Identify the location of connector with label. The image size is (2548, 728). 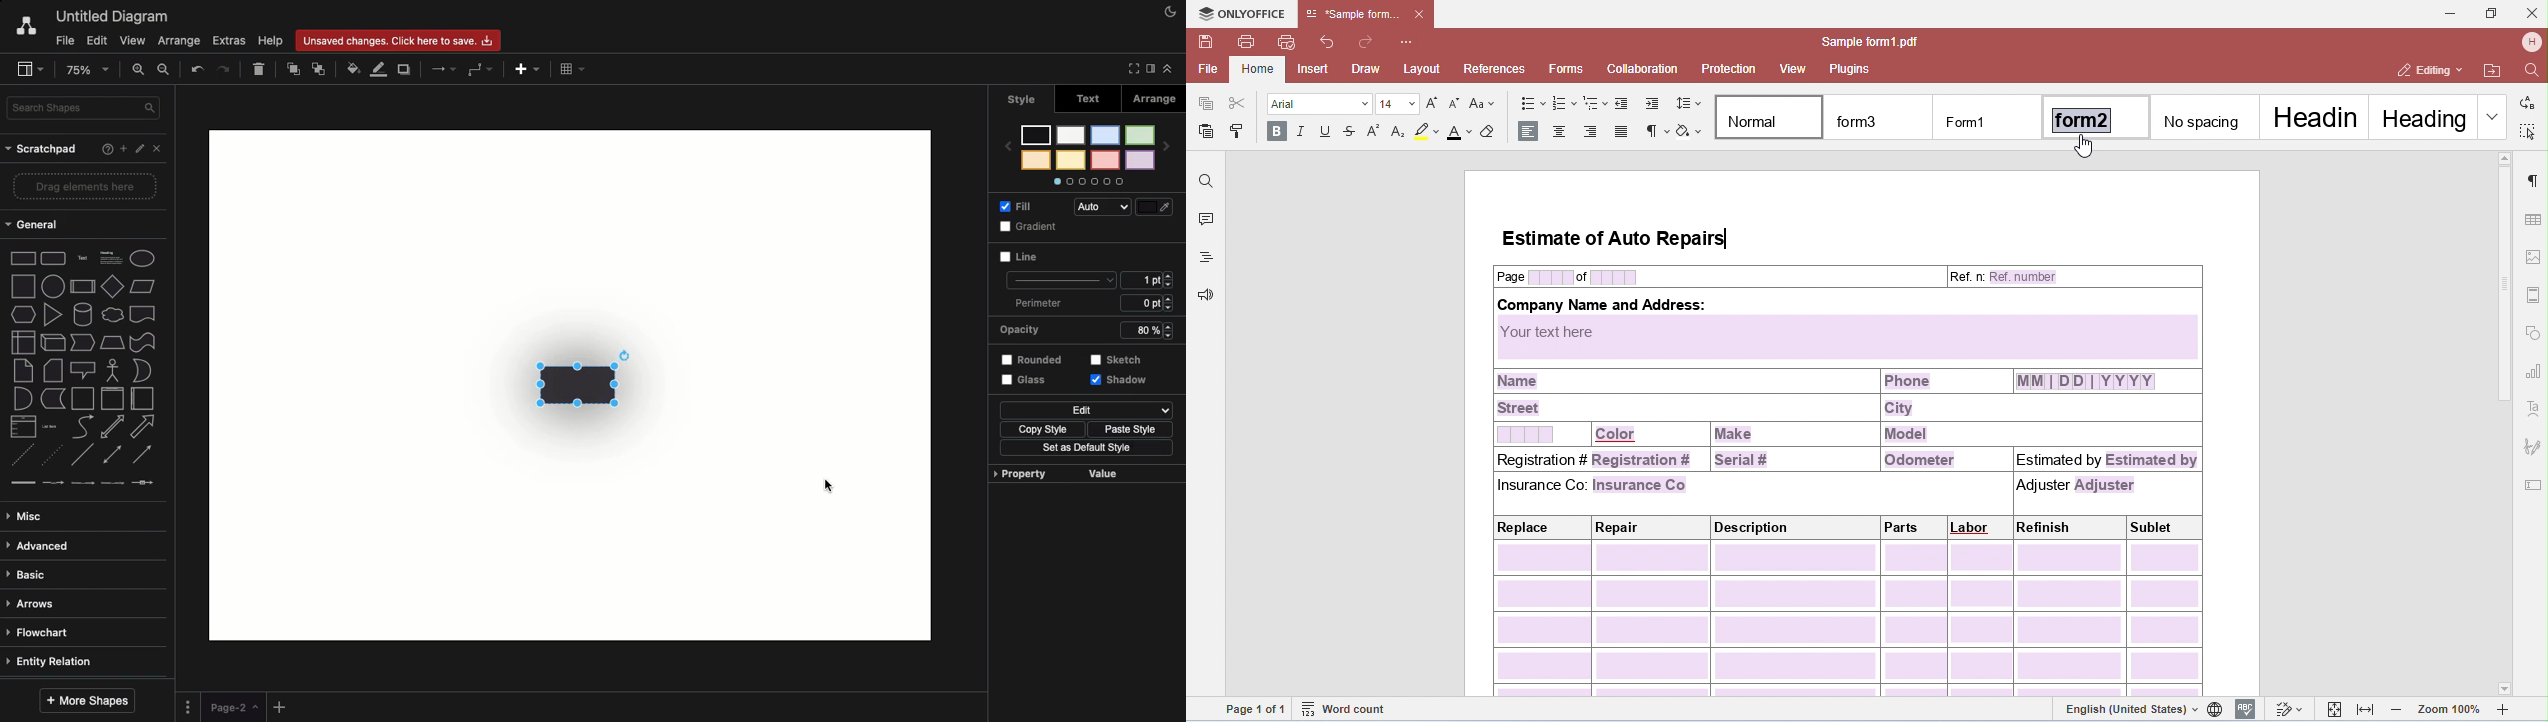
(54, 482).